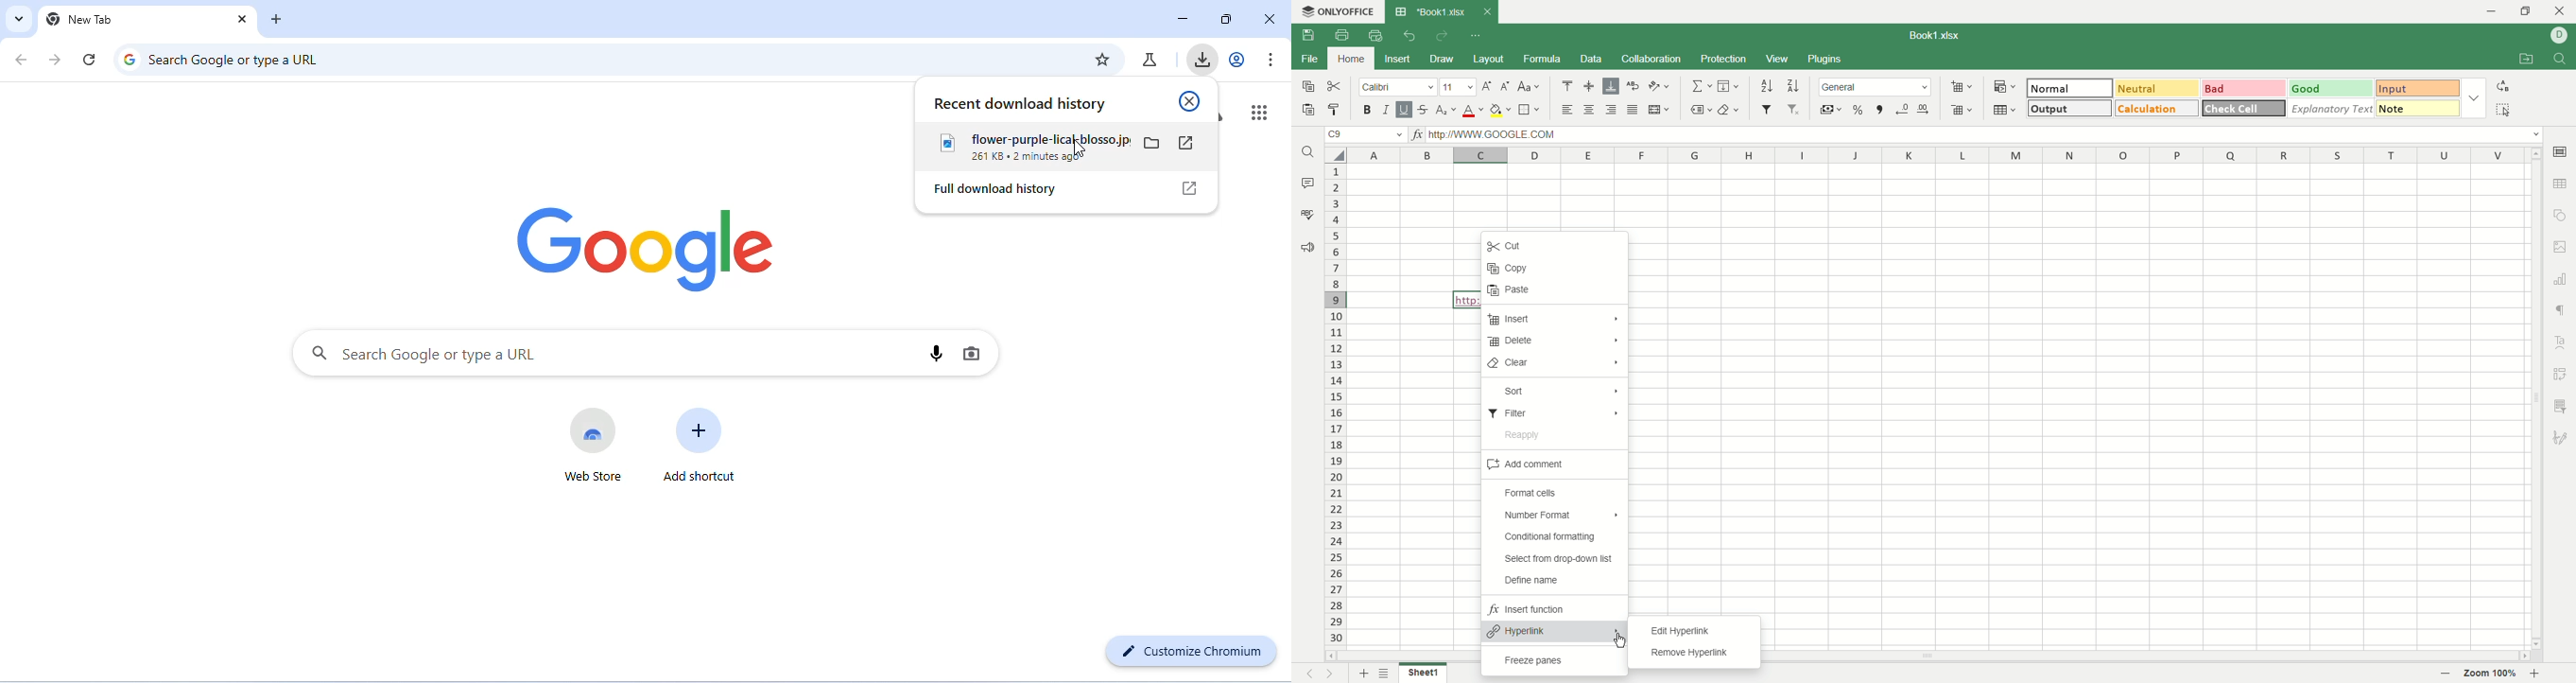  Describe the element at coordinates (1335, 404) in the screenshot. I see `row number` at that location.